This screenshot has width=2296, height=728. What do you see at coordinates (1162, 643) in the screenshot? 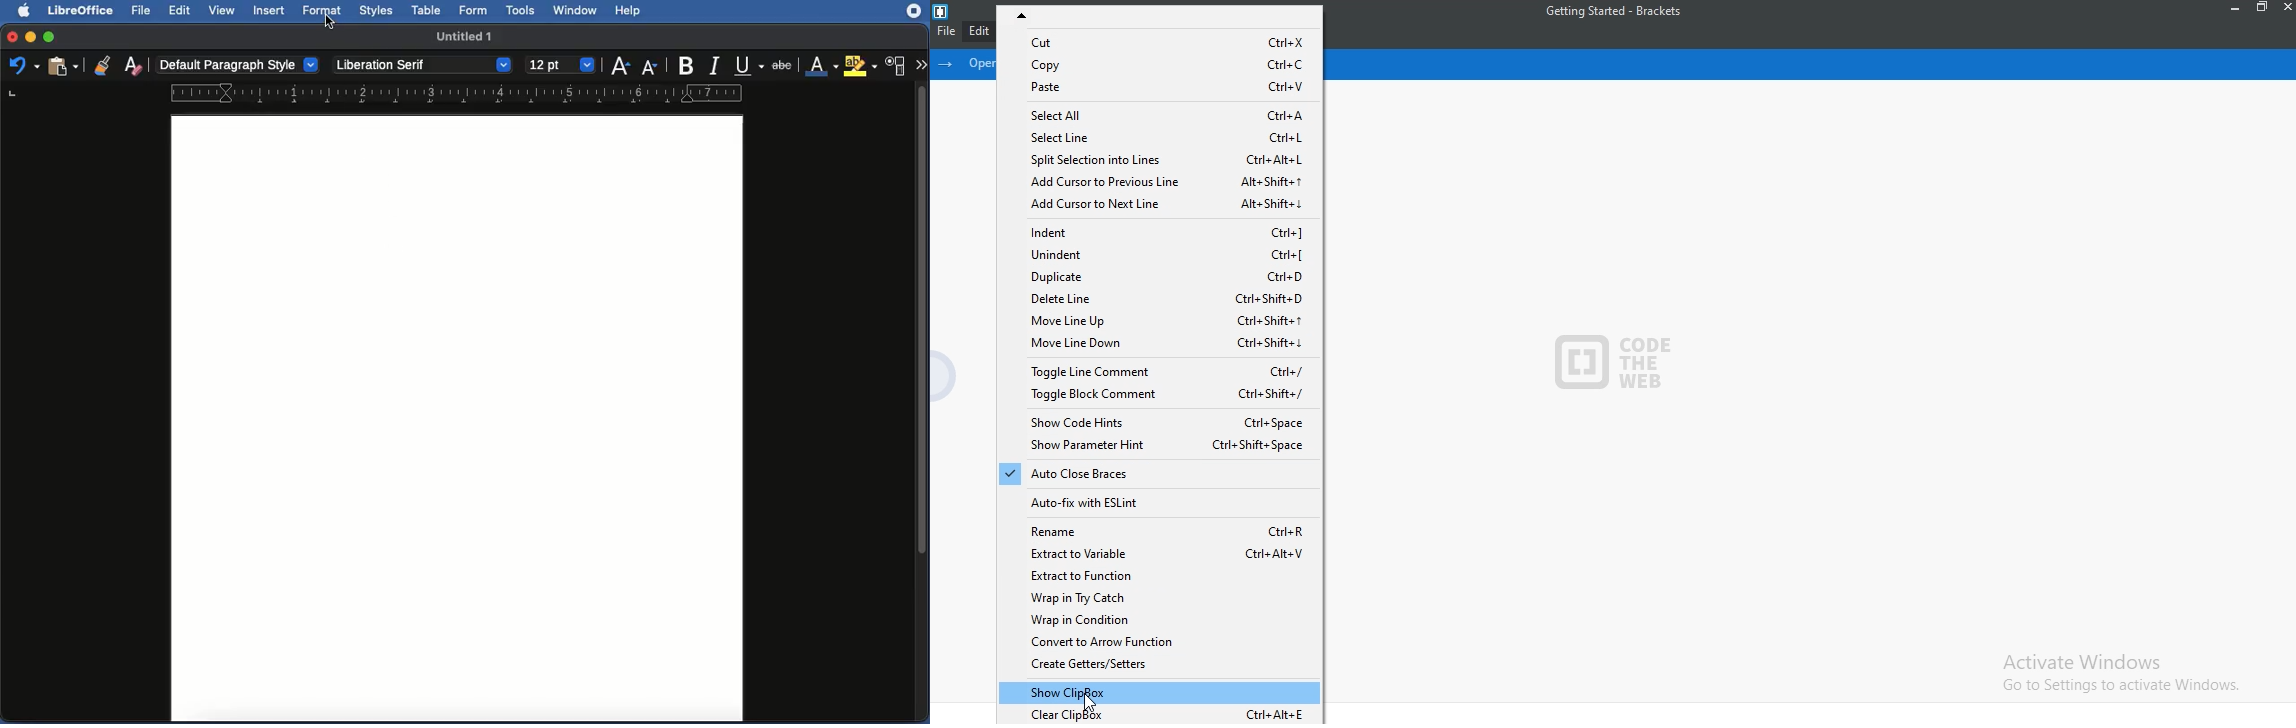
I see `Convert to Arrow Function` at bounding box center [1162, 643].